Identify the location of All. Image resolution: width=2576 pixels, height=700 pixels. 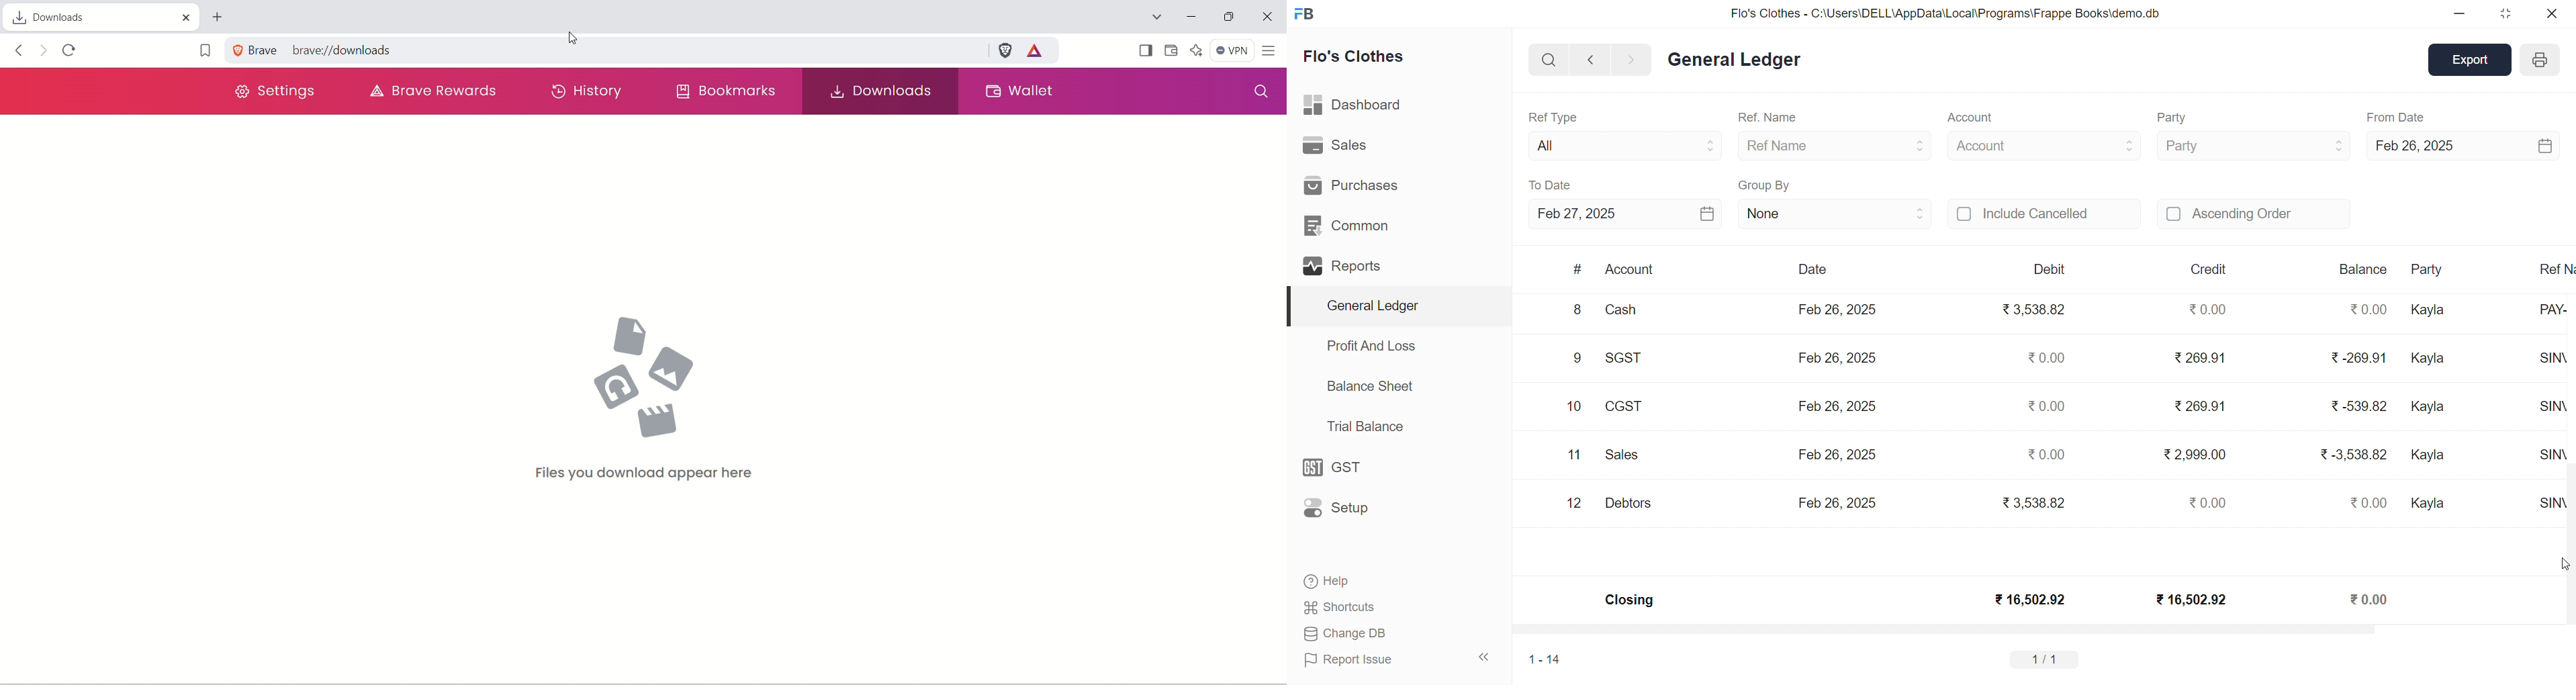
(1621, 143).